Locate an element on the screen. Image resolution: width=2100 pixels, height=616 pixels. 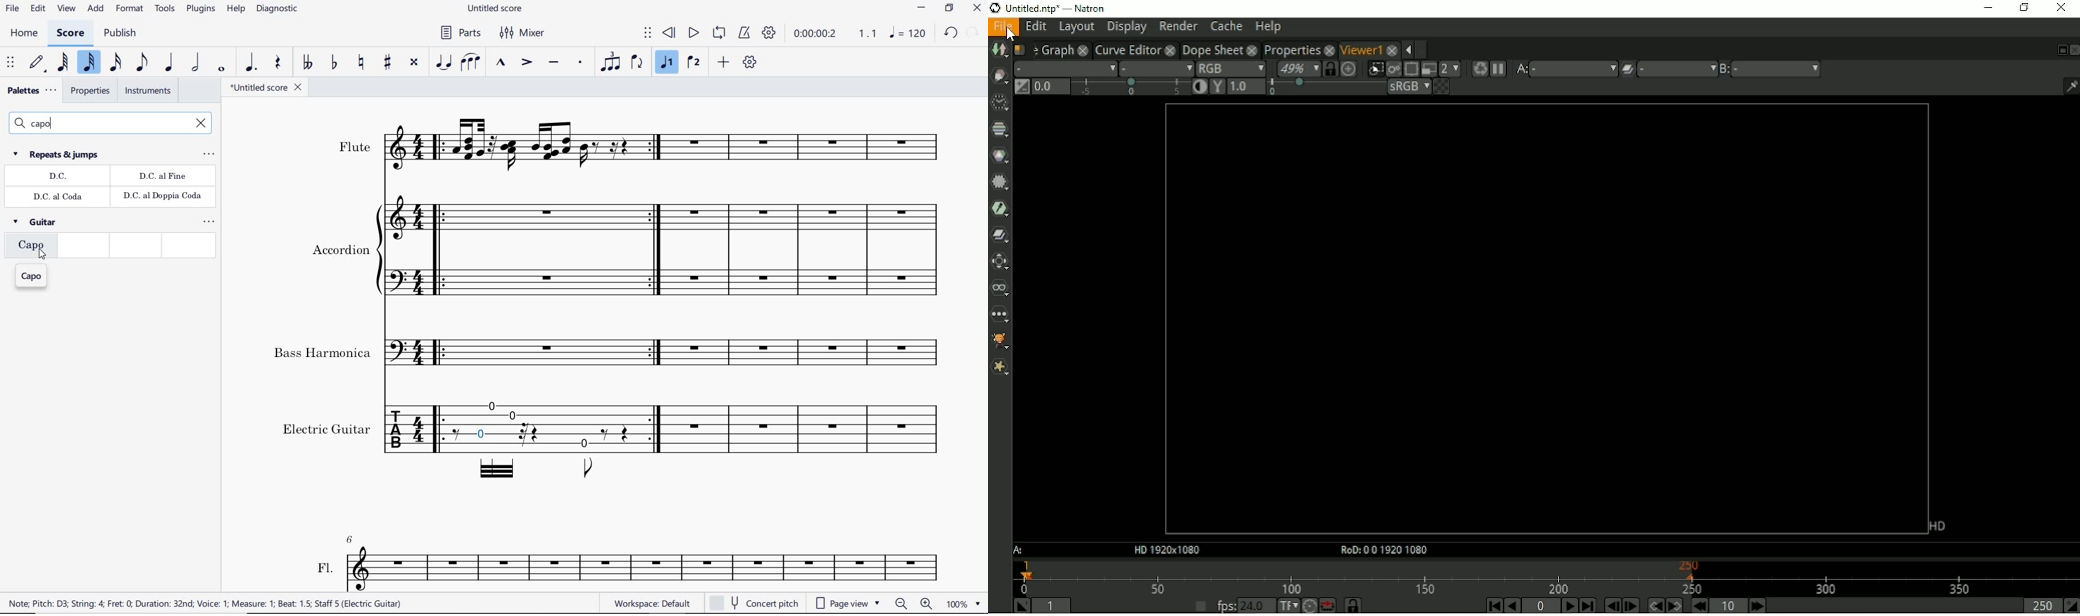
toggle double-flat is located at coordinates (306, 63).